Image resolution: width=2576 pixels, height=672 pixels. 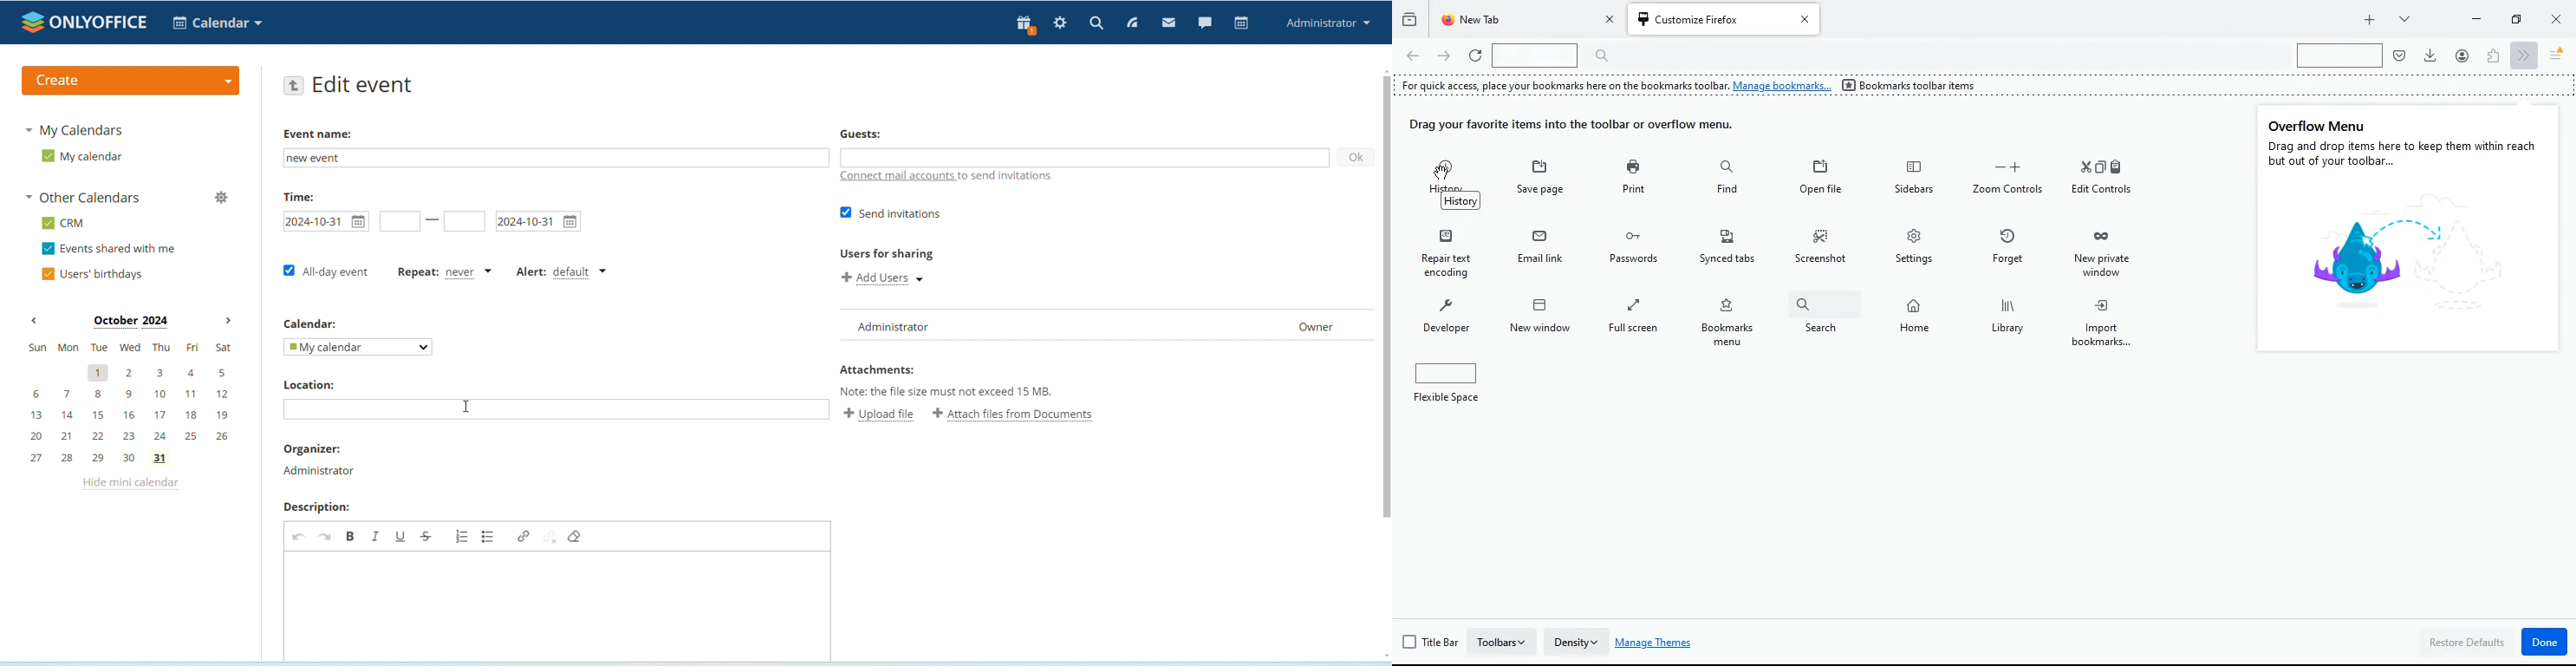 I want to click on select application, so click(x=218, y=22).